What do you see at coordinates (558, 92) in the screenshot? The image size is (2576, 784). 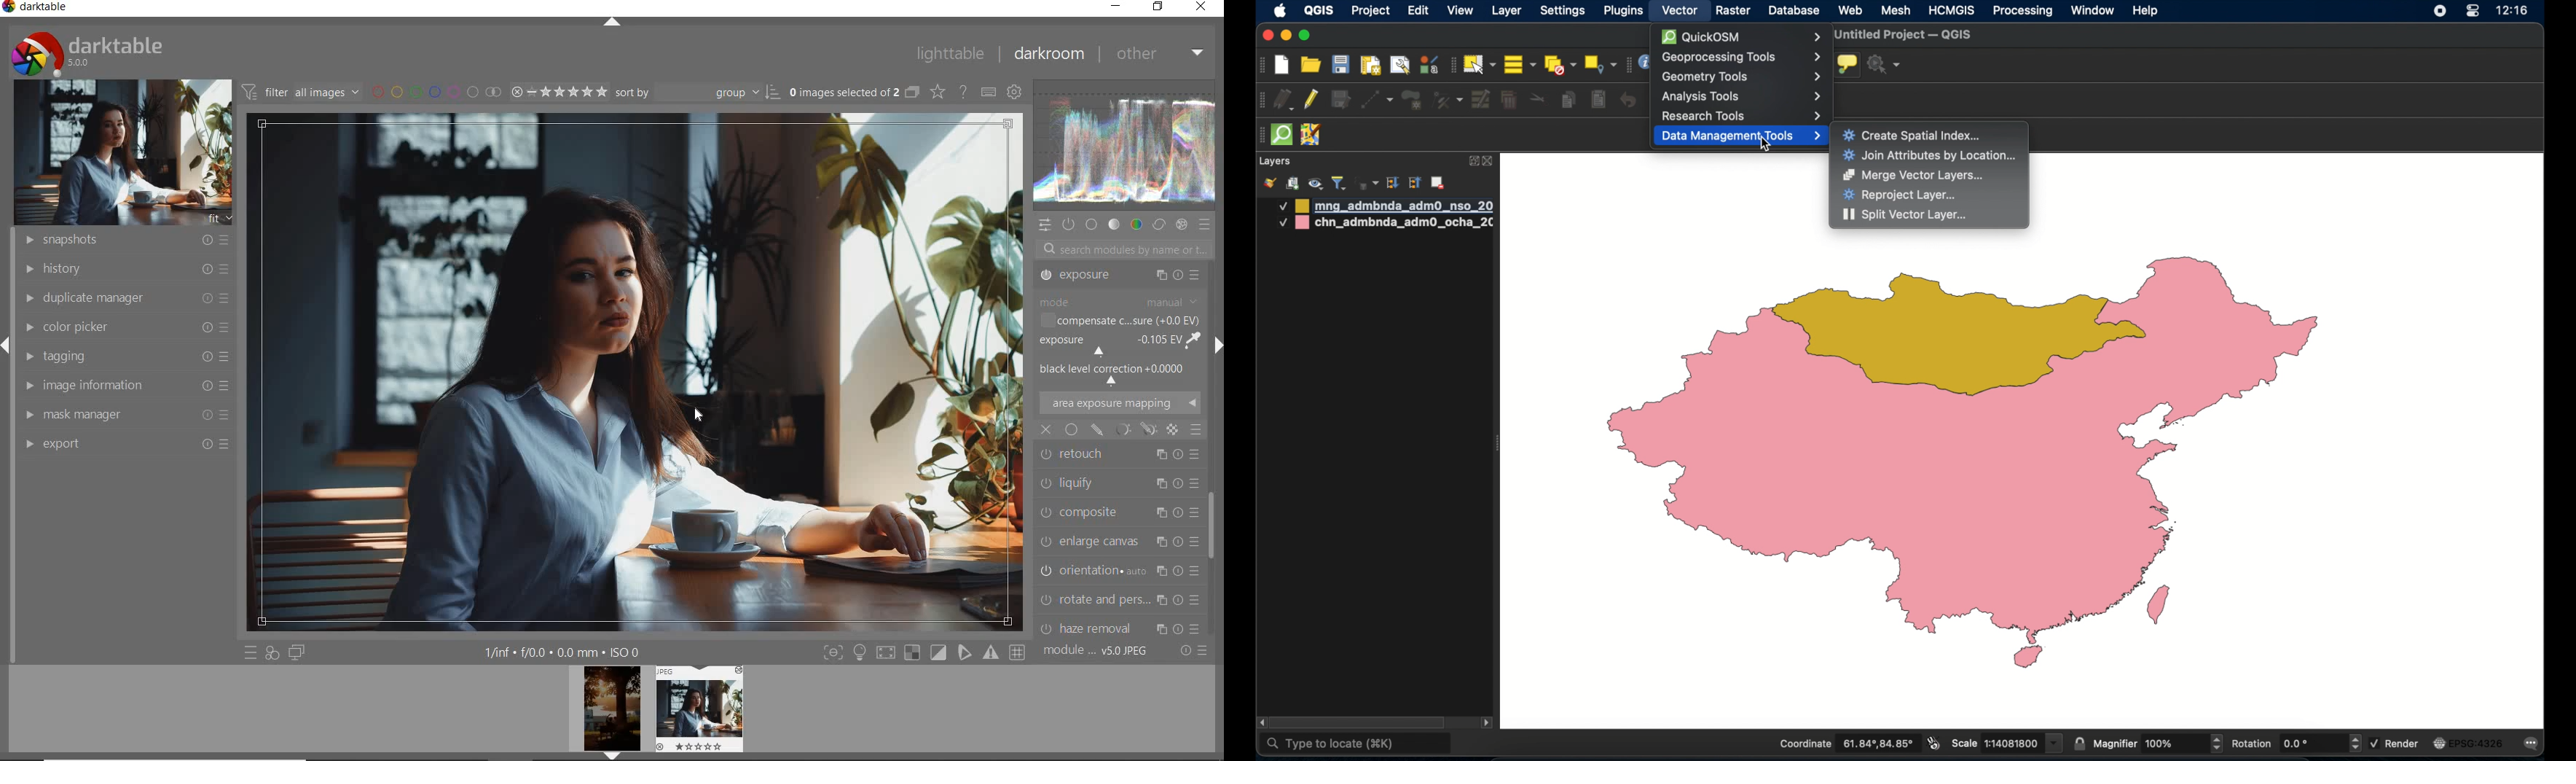 I see `SELECTED  IMAGE RANGE RATING` at bounding box center [558, 92].